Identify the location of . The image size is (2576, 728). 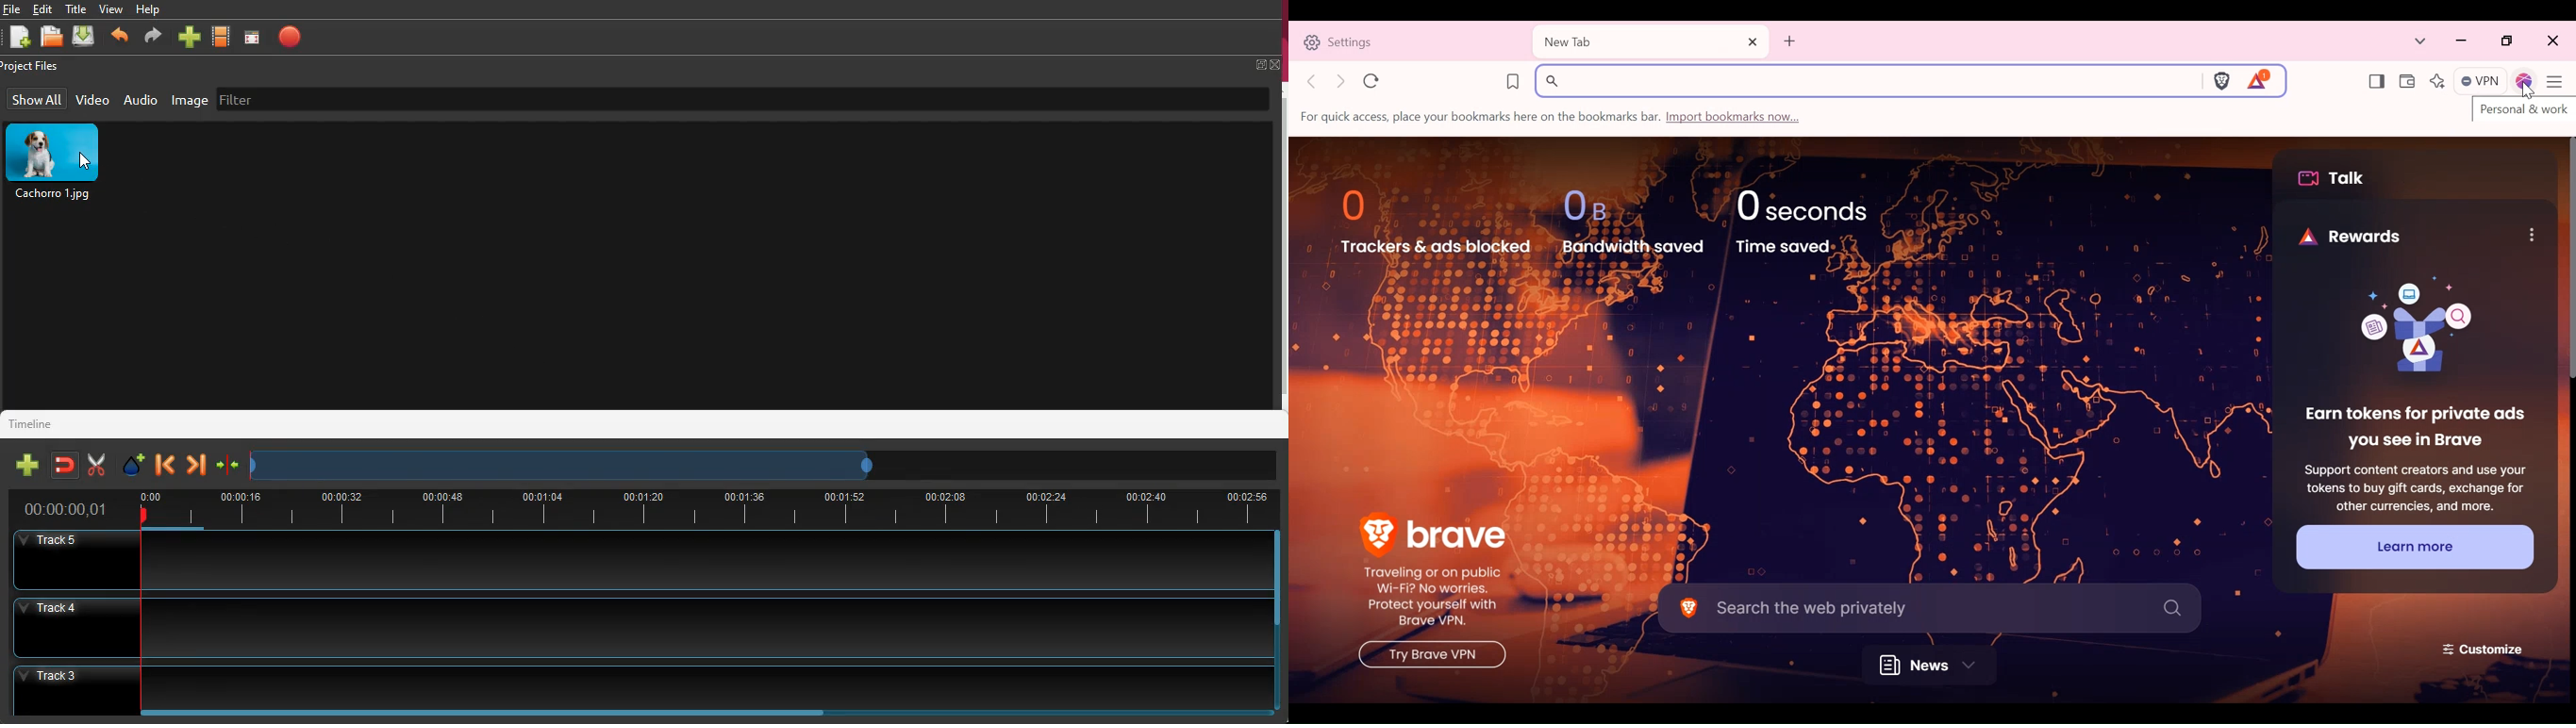
(67, 510).